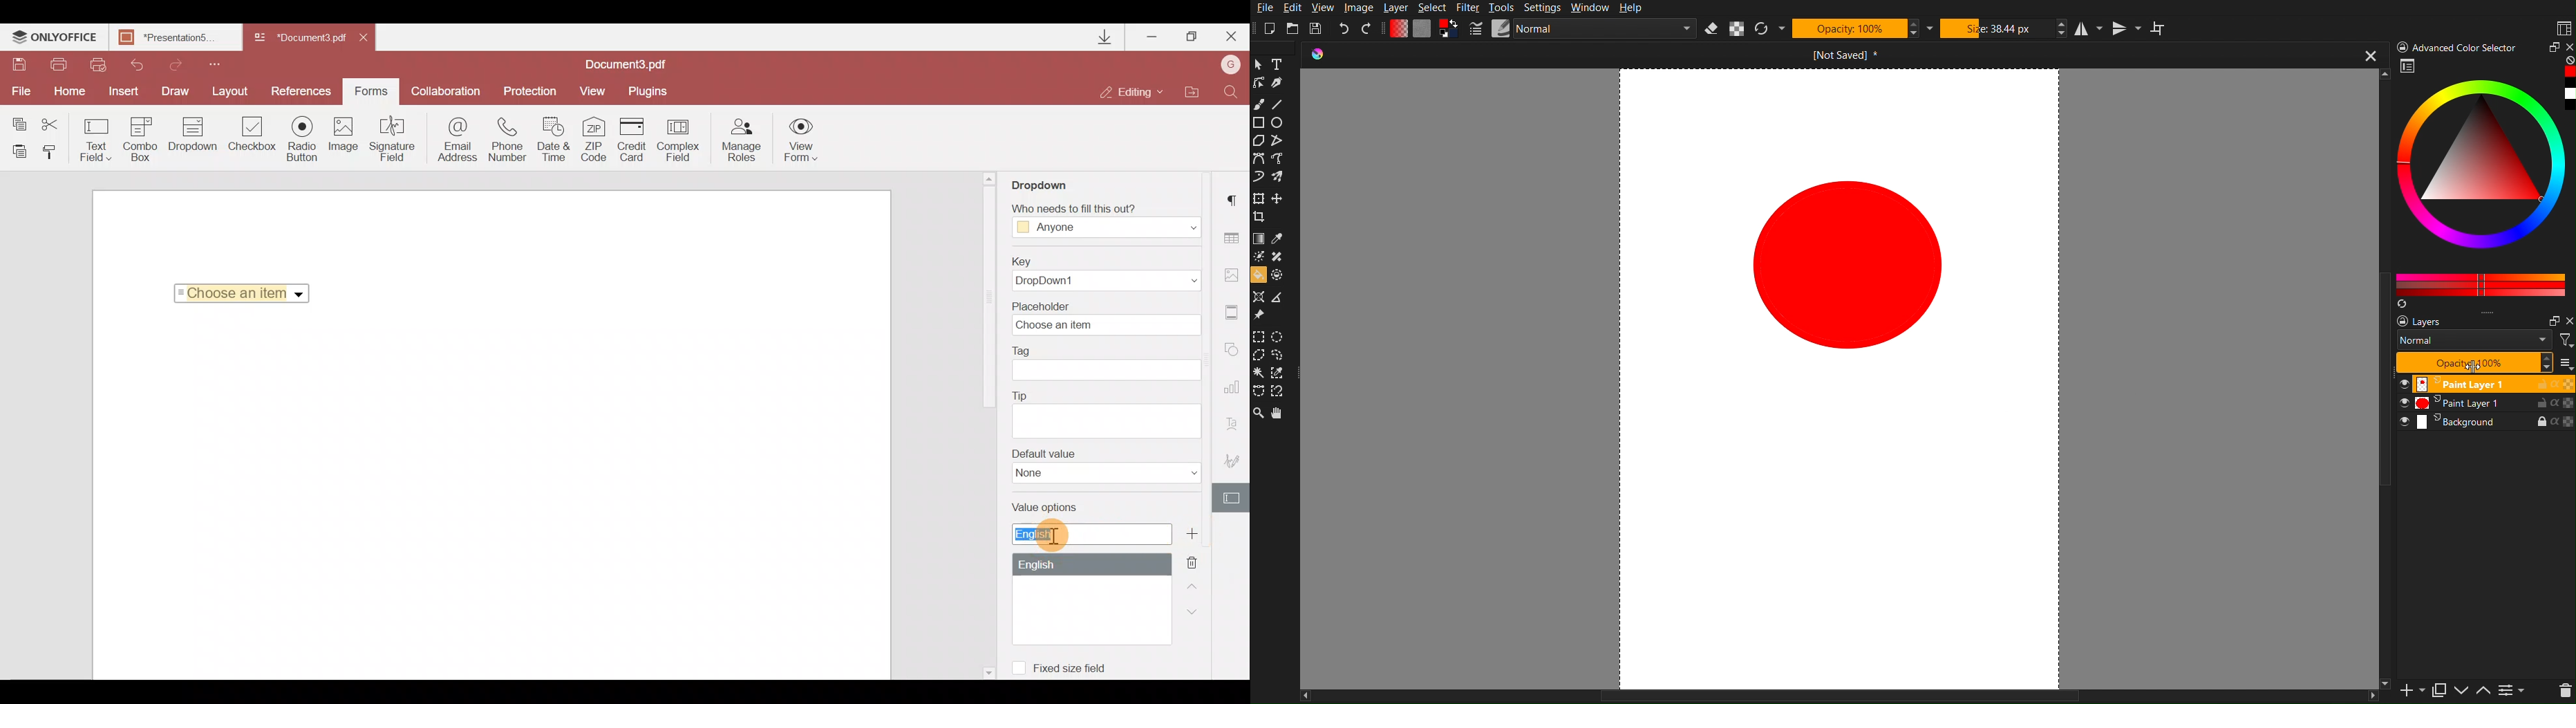 This screenshot has width=2576, height=728. Describe the element at coordinates (1280, 104) in the screenshot. I see `Line` at that location.